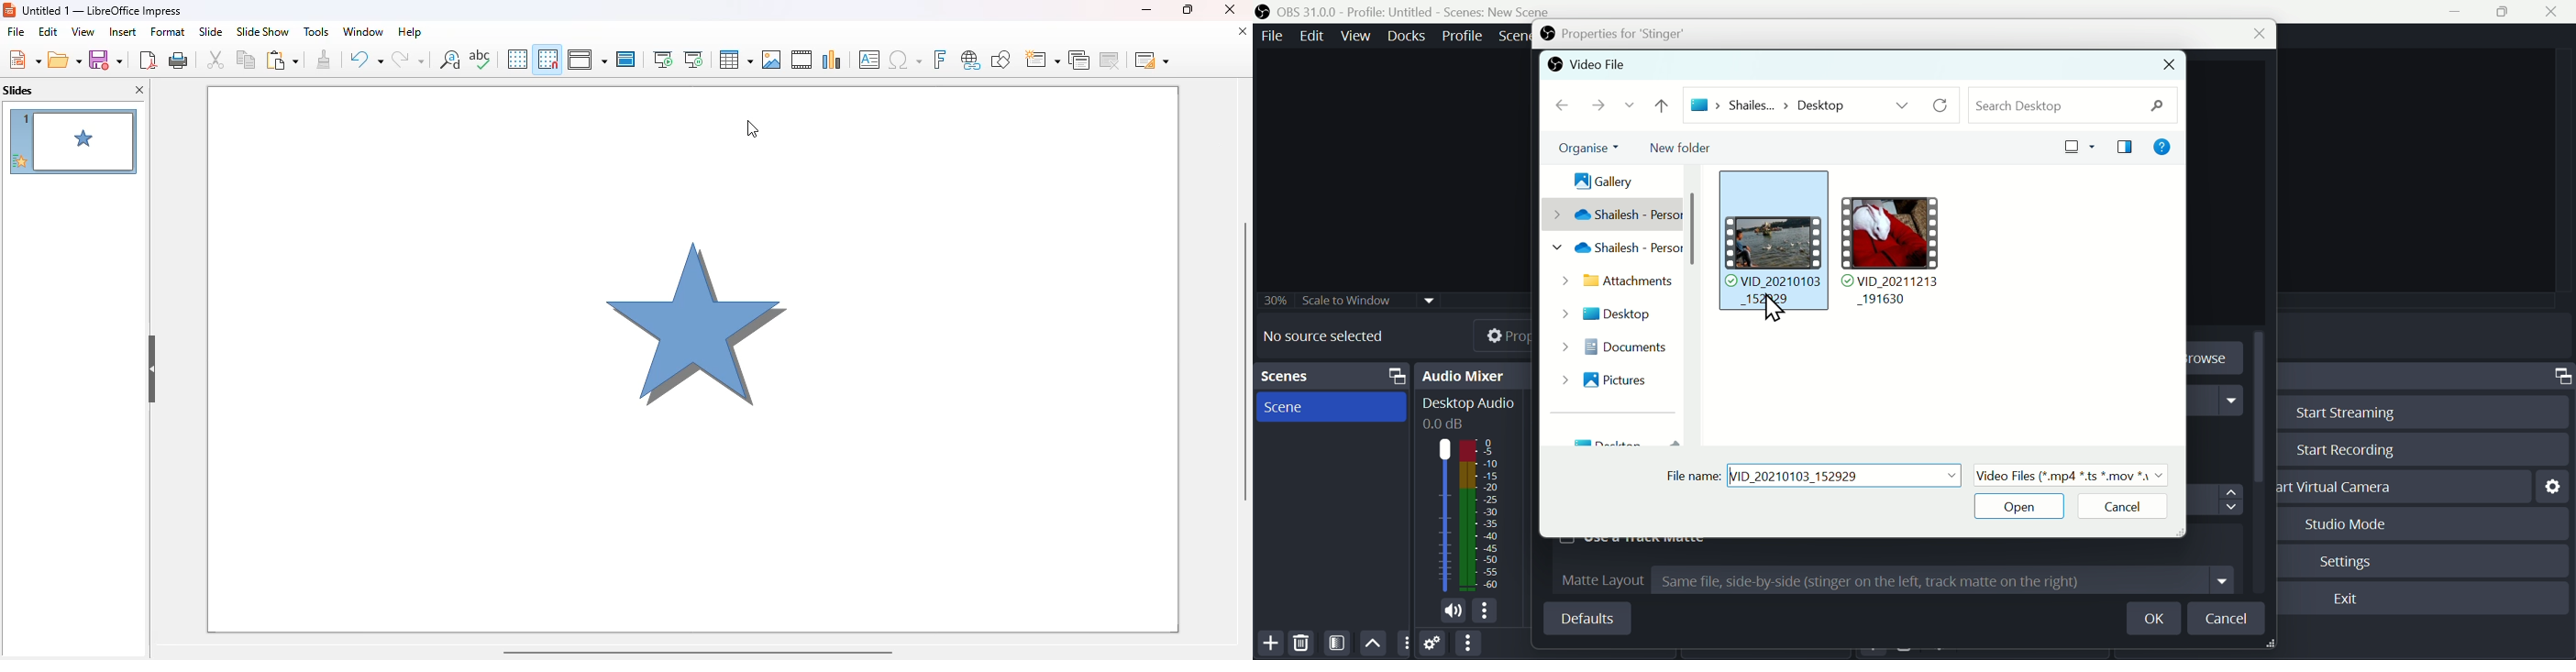 Image resolution: width=2576 pixels, height=672 pixels. Describe the element at coordinates (2117, 508) in the screenshot. I see `Cancel` at that location.